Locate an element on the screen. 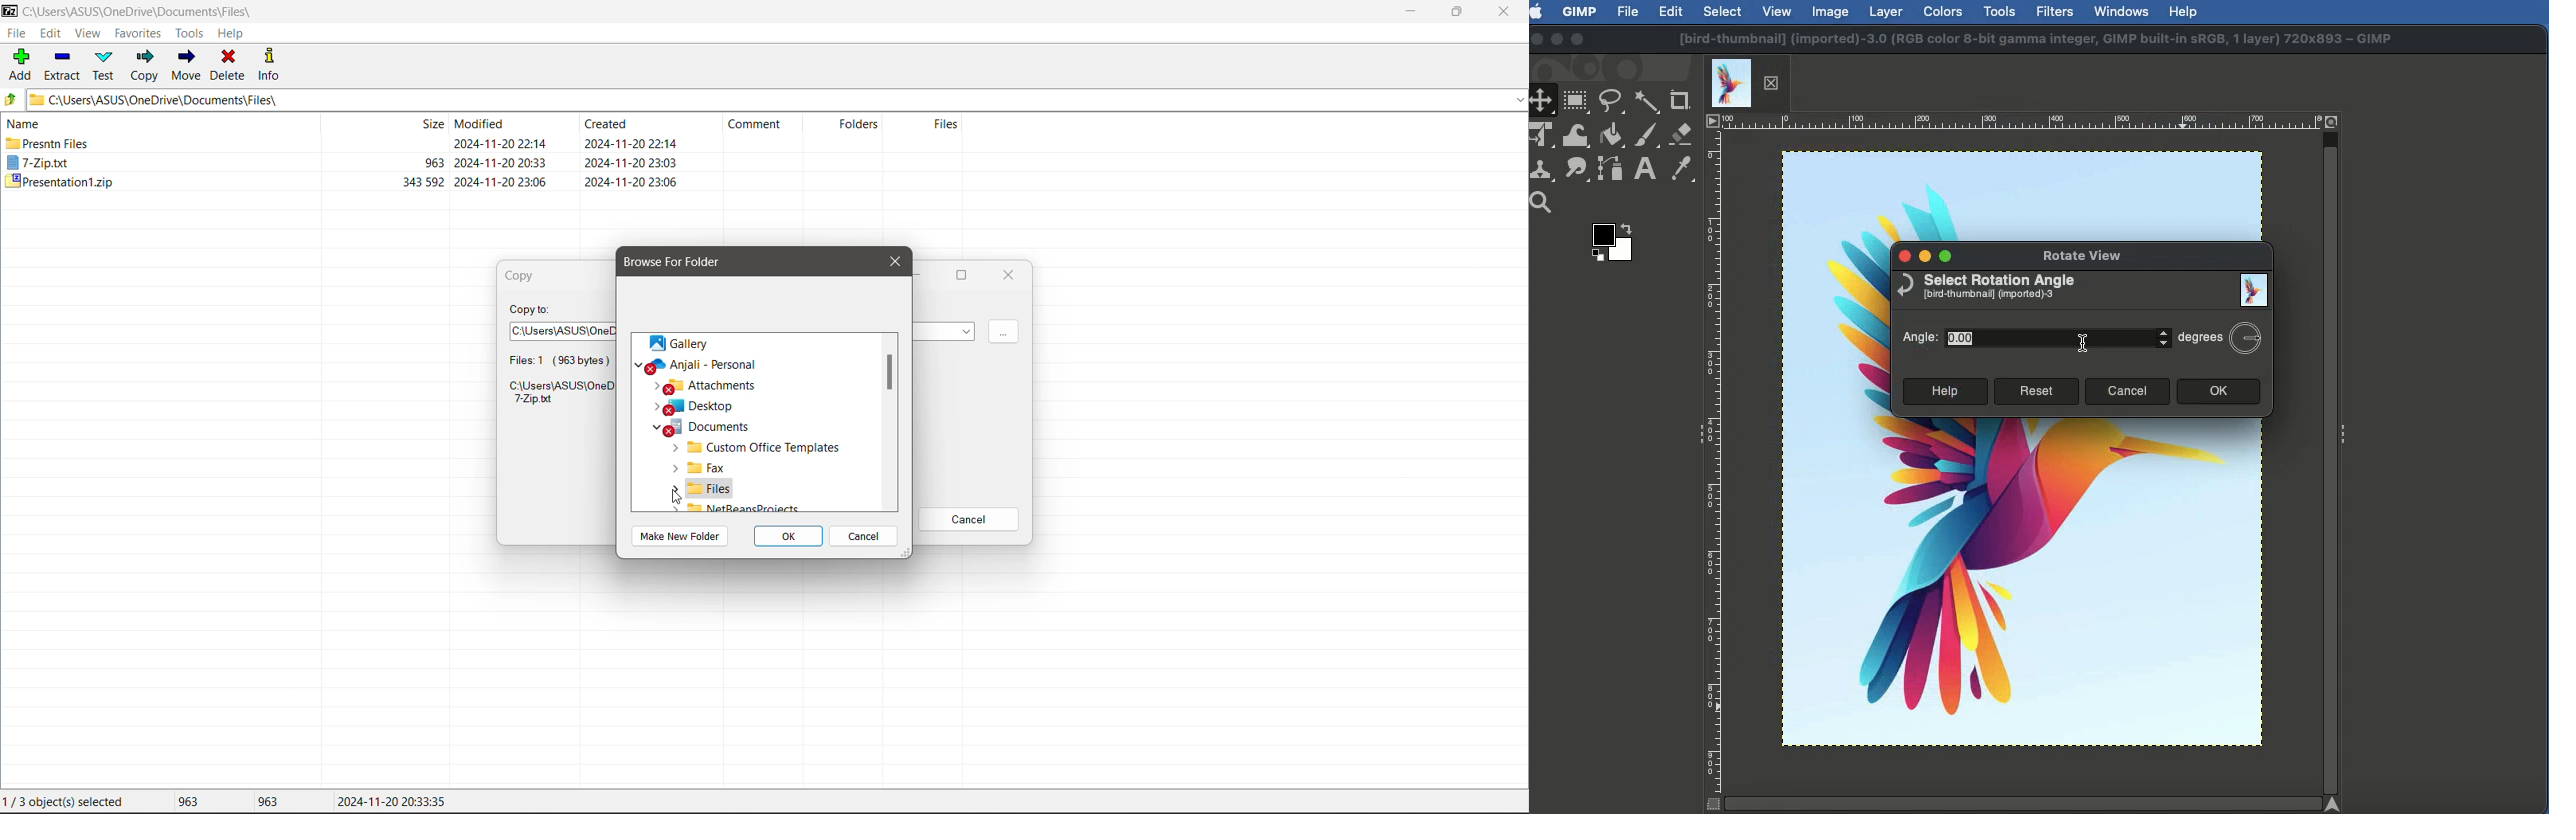 Image resolution: width=2576 pixels, height=840 pixels. Access the image menu is located at coordinates (1713, 122).